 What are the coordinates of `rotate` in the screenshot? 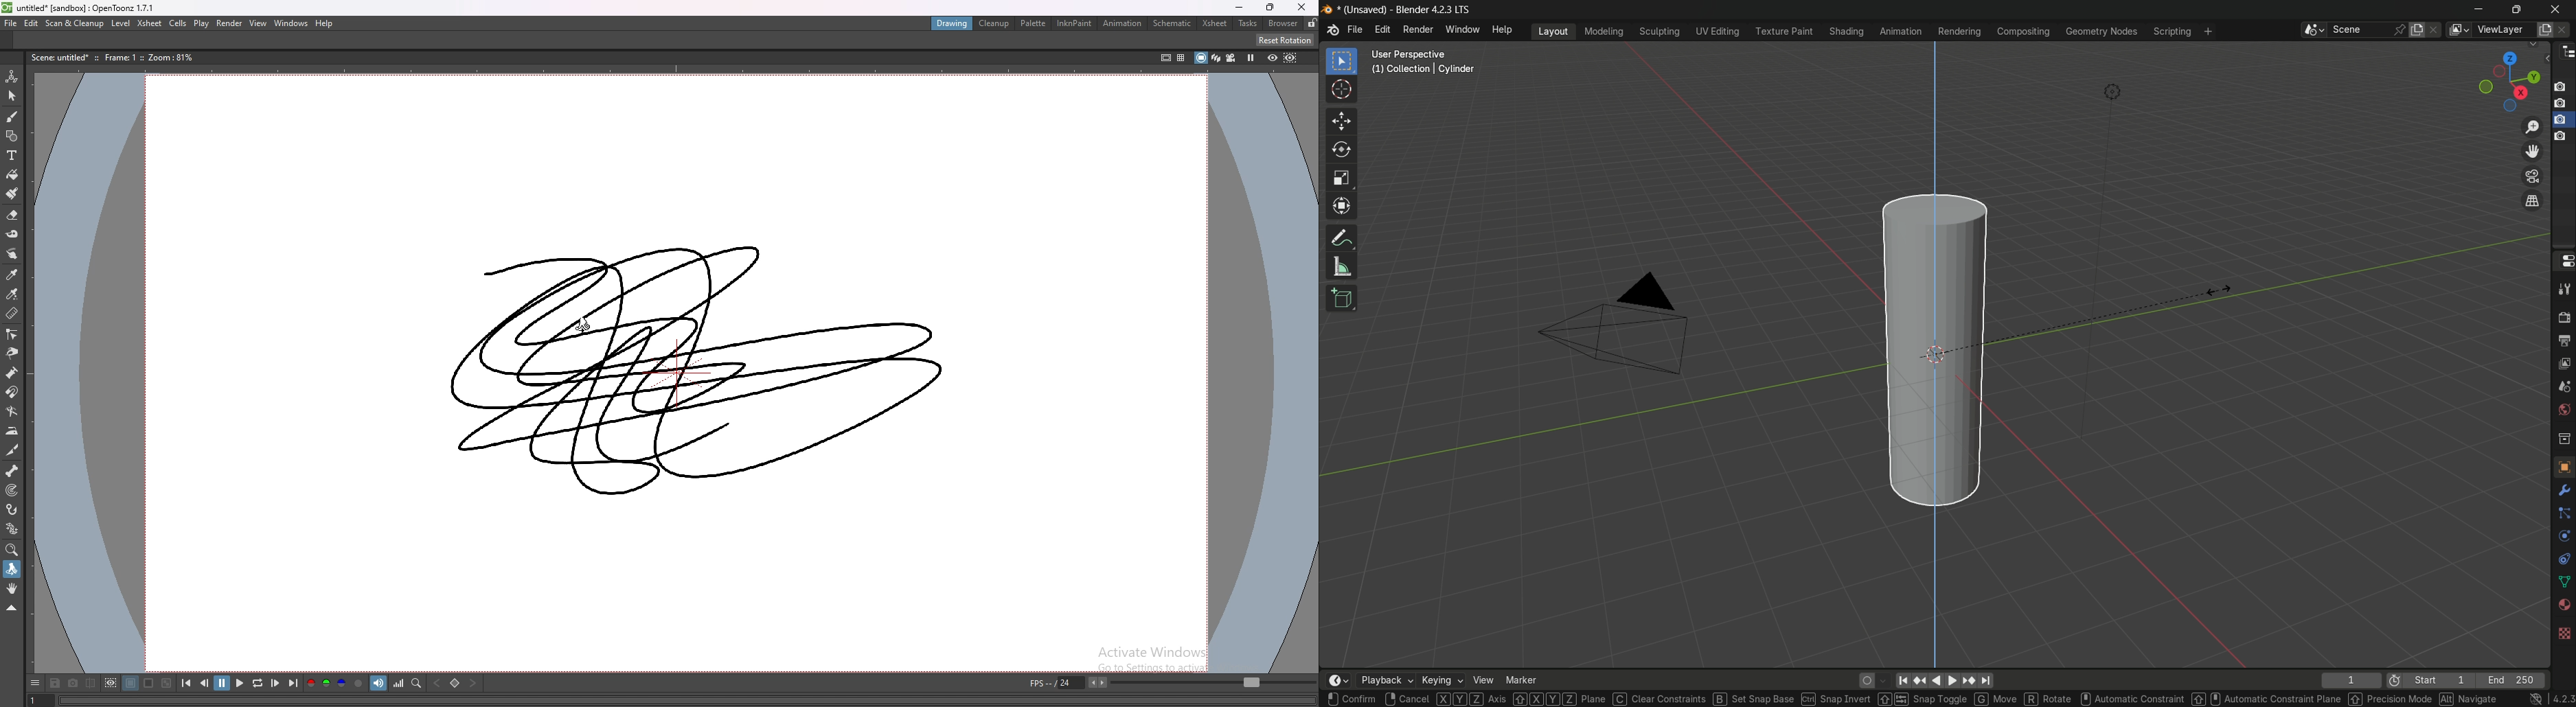 It's located at (1342, 151).